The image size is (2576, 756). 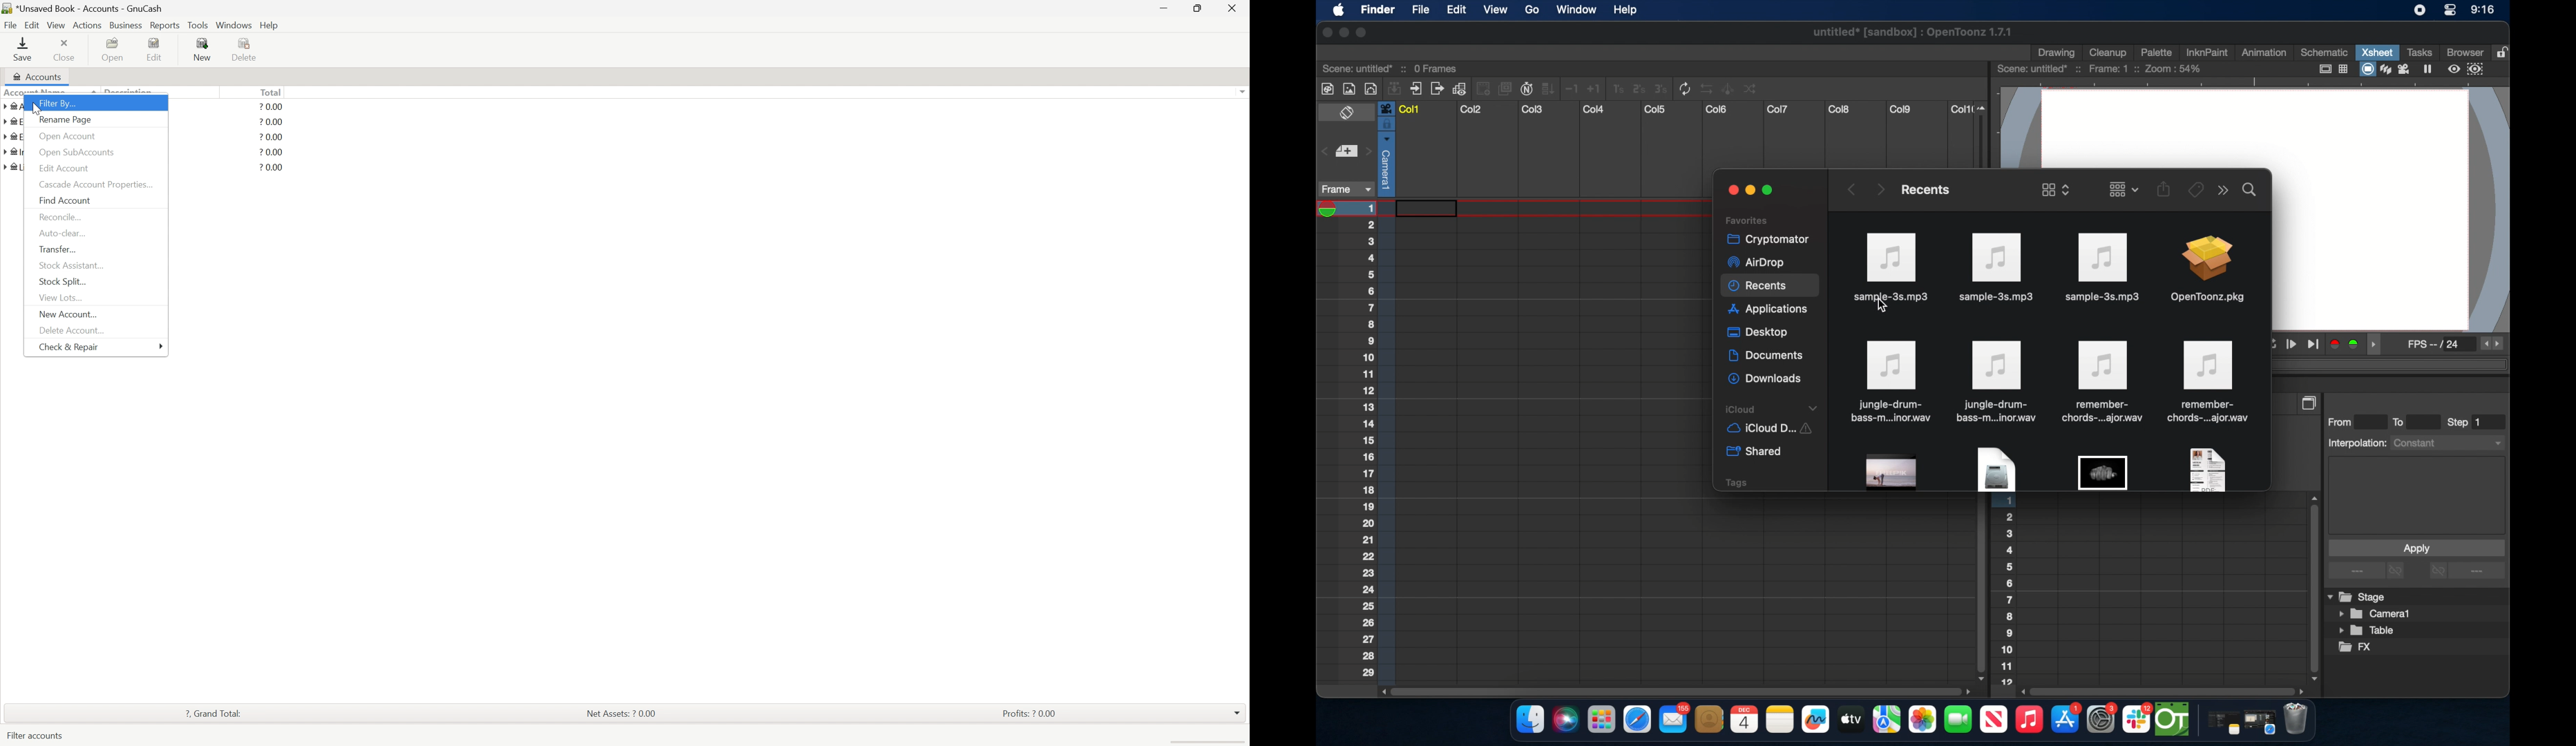 I want to click on ? 0.00, so click(x=270, y=137).